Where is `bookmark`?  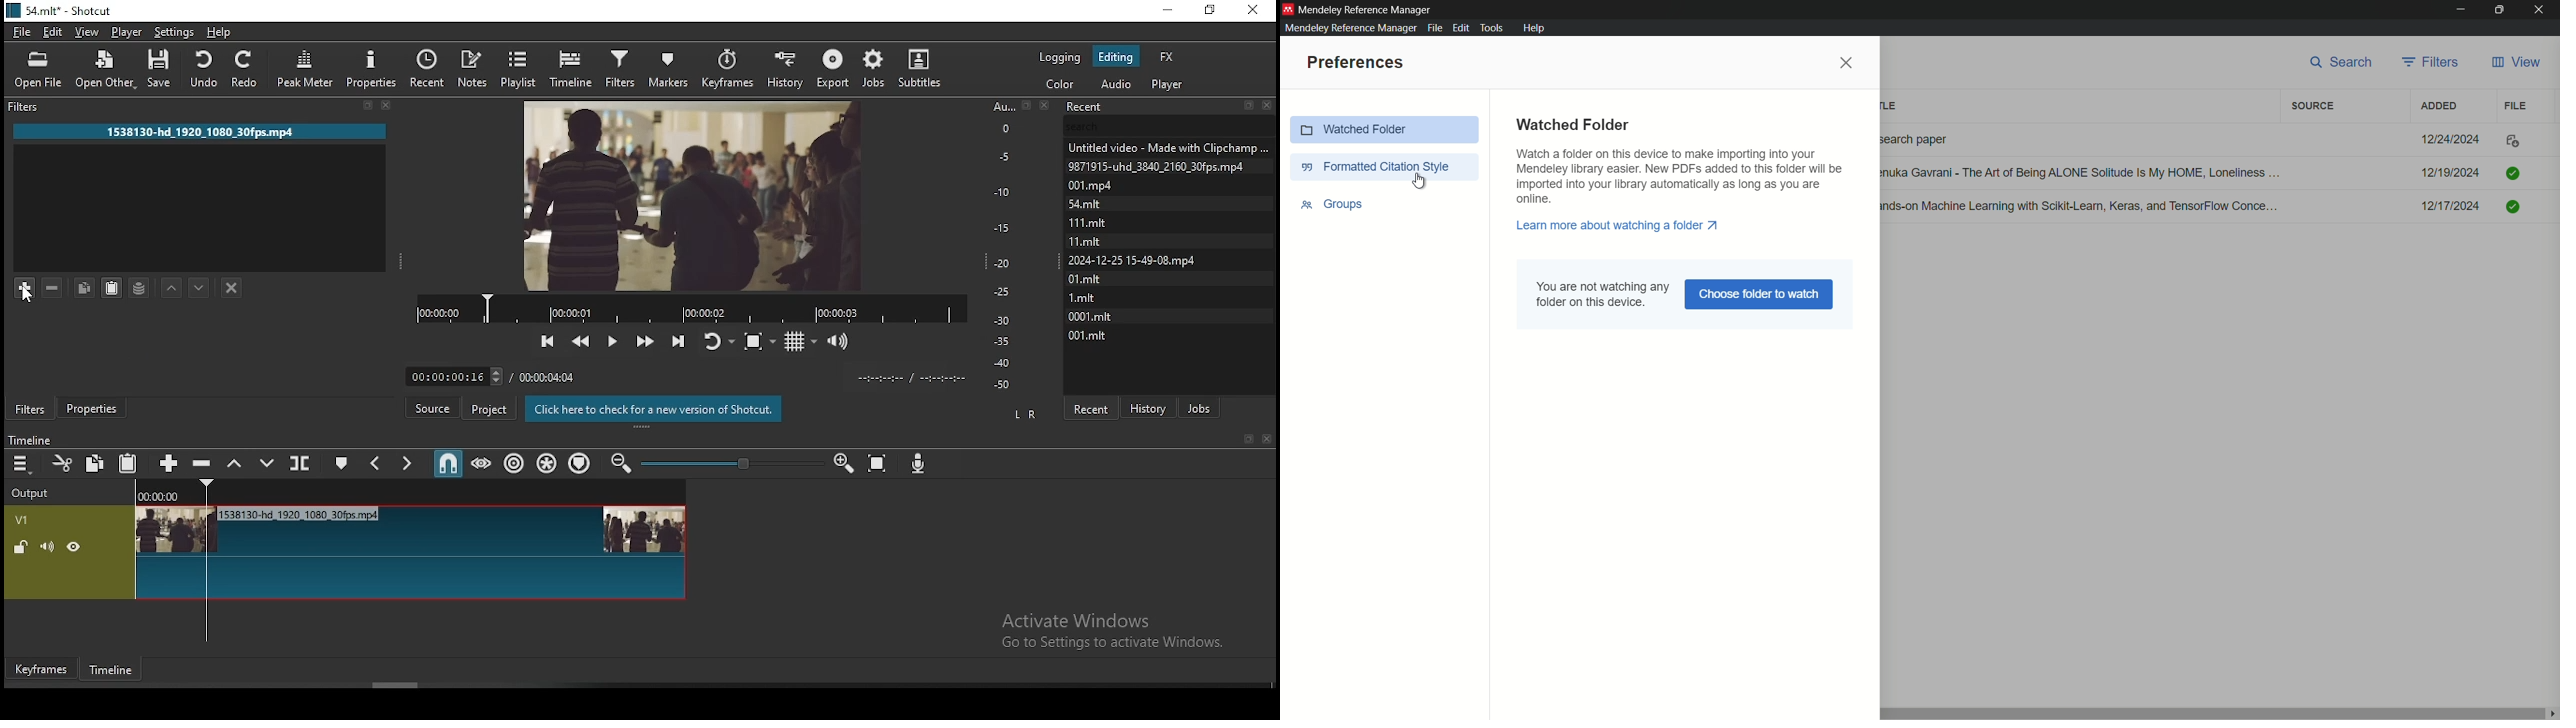 bookmark is located at coordinates (1247, 439).